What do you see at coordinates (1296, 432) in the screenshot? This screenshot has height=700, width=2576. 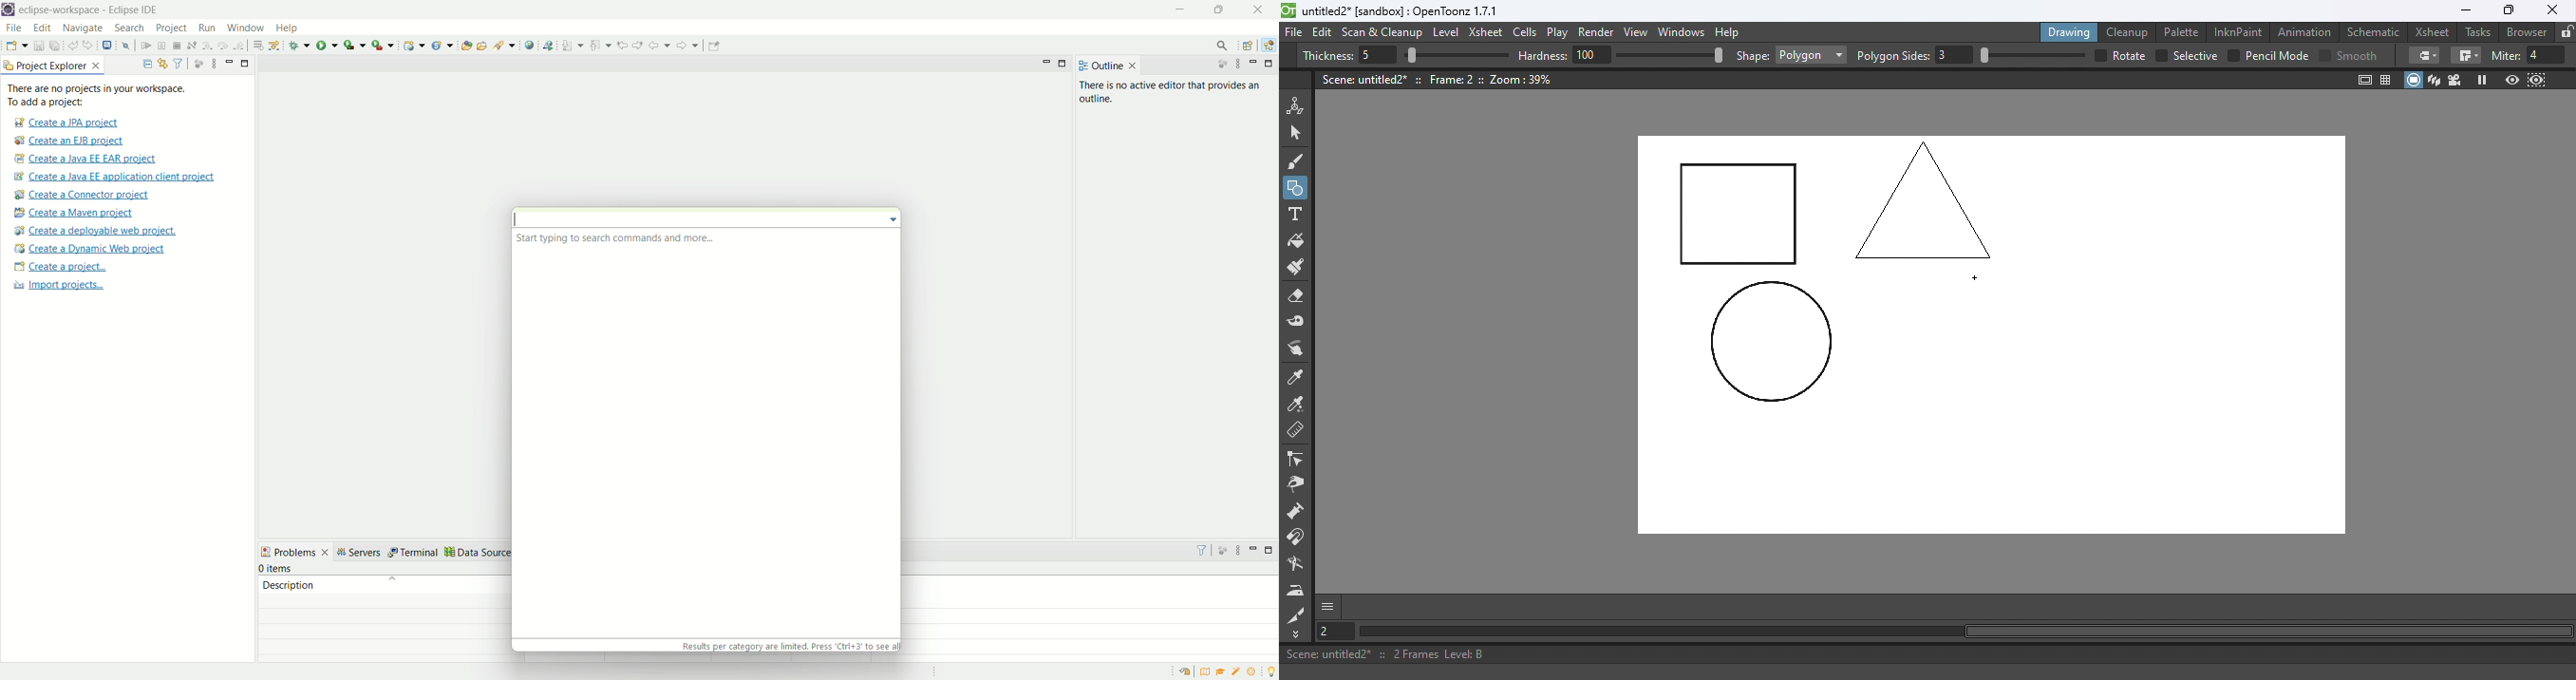 I see `Ruler tool` at bounding box center [1296, 432].